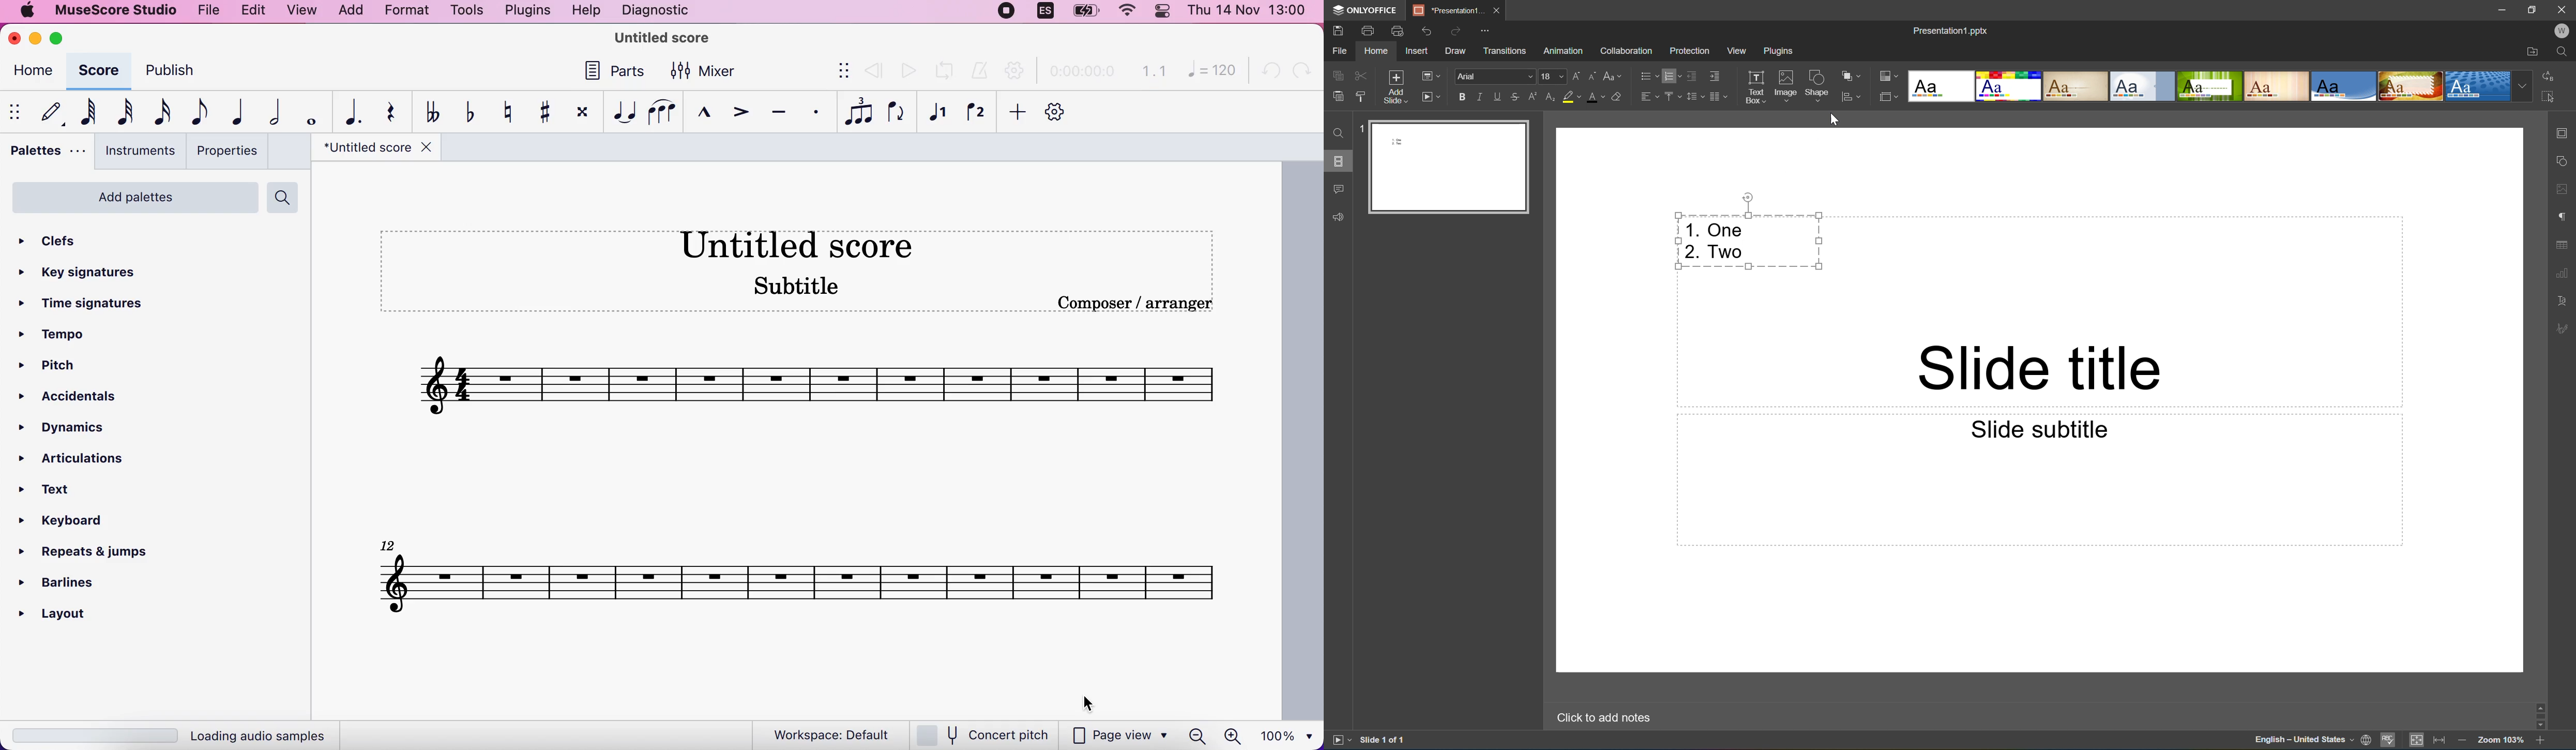 The height and width of the screenshot is (756, 2576). What do you see at coordinates (2036, 428) in the screenshot?
I see `Slide subtitle` at bounding box center [2036, 428].